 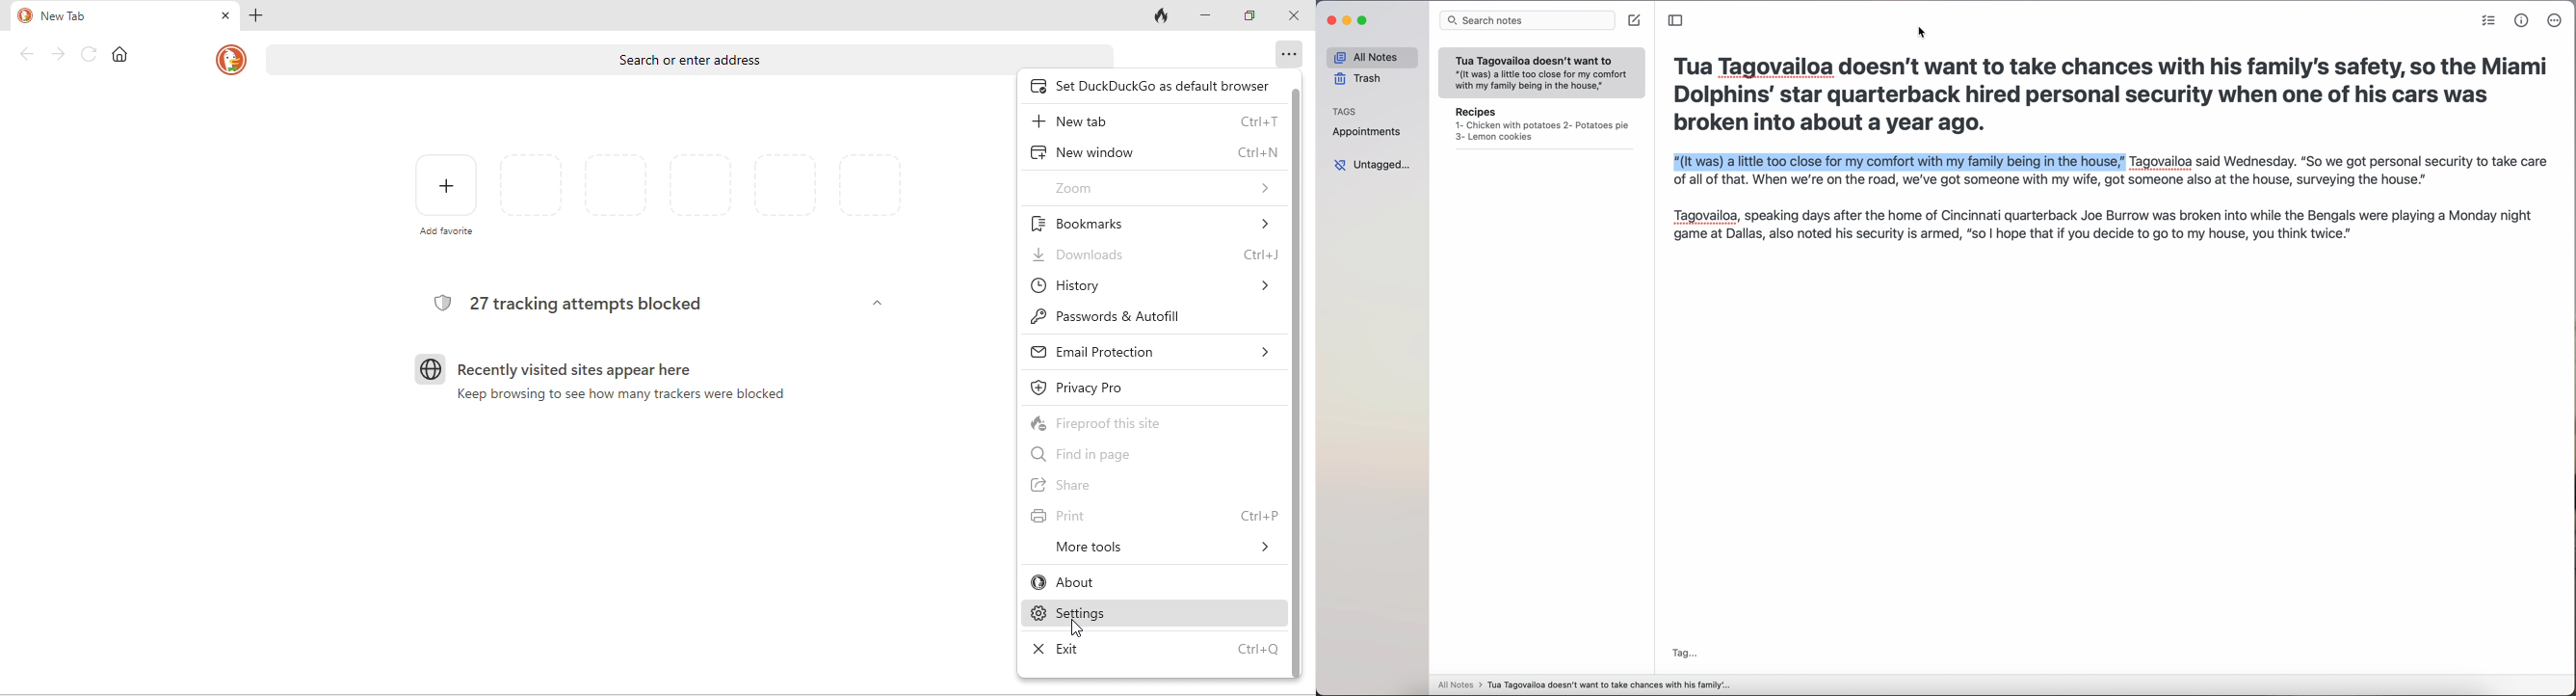 What do you see at coordinates (1148, 86) in the screenshot?
I see `set duck duck go as default browser` at bounding box center [1148, 86].